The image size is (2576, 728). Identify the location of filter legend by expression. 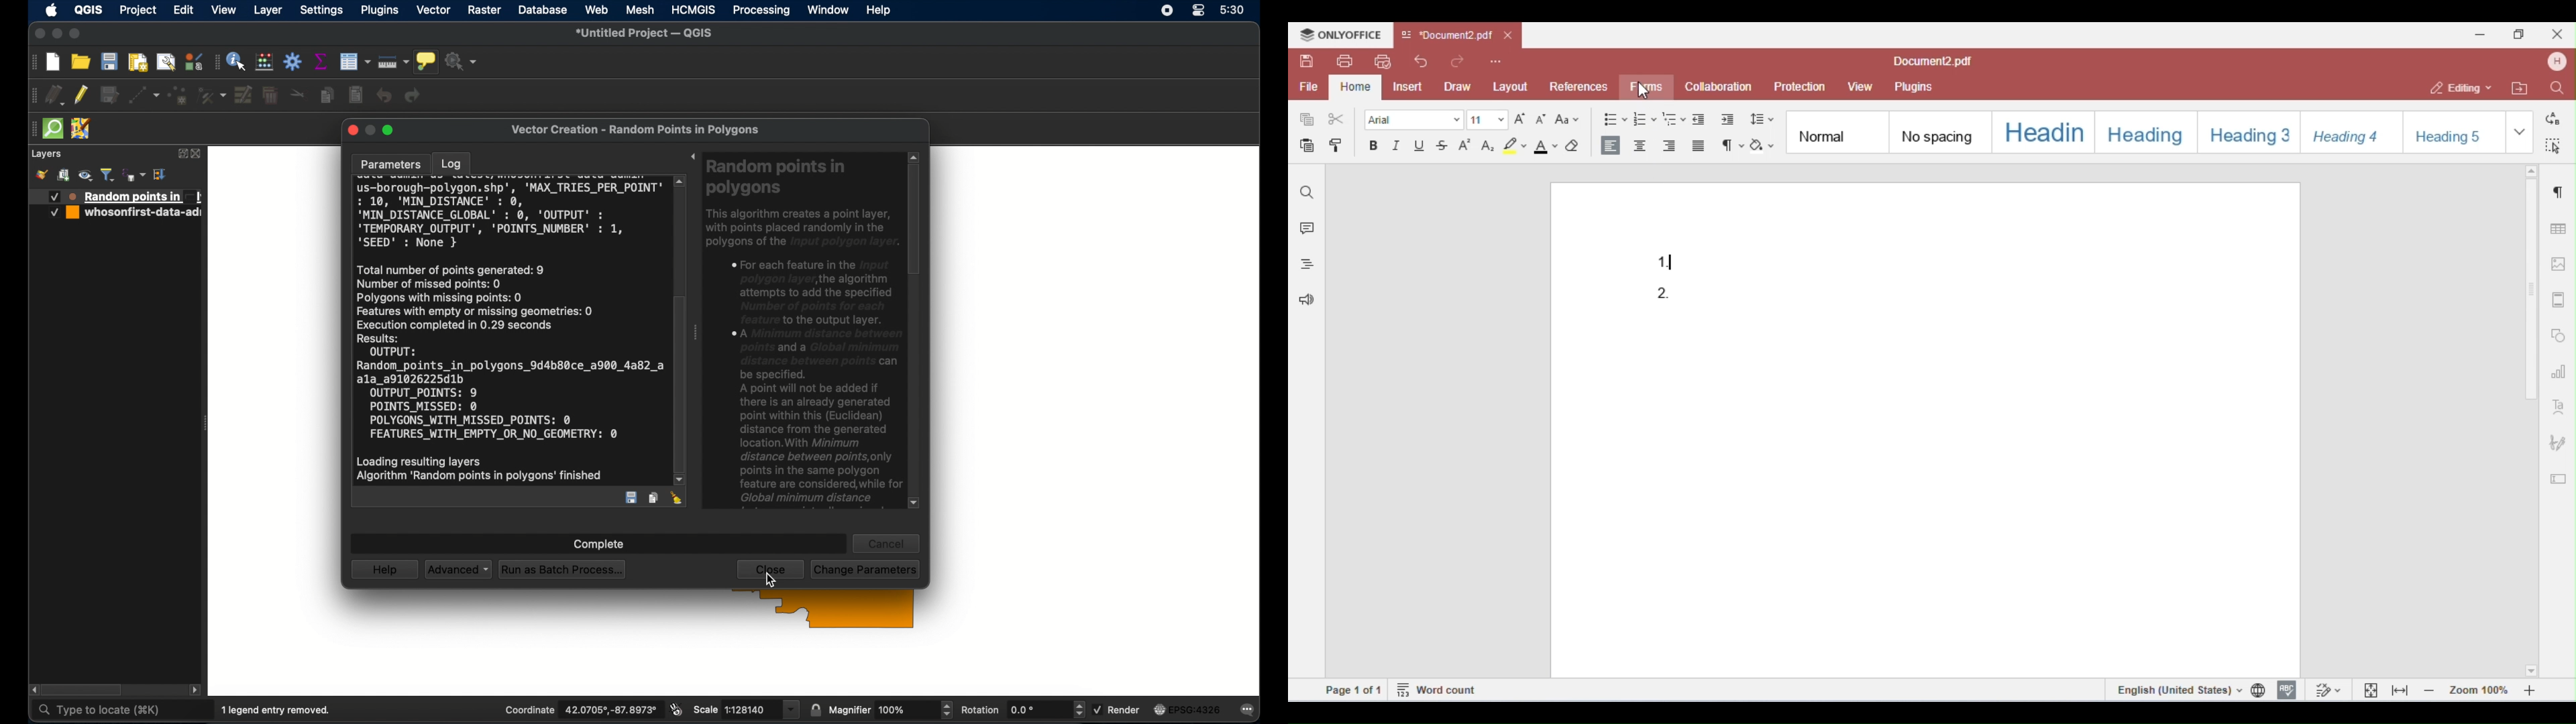
(135, 175).